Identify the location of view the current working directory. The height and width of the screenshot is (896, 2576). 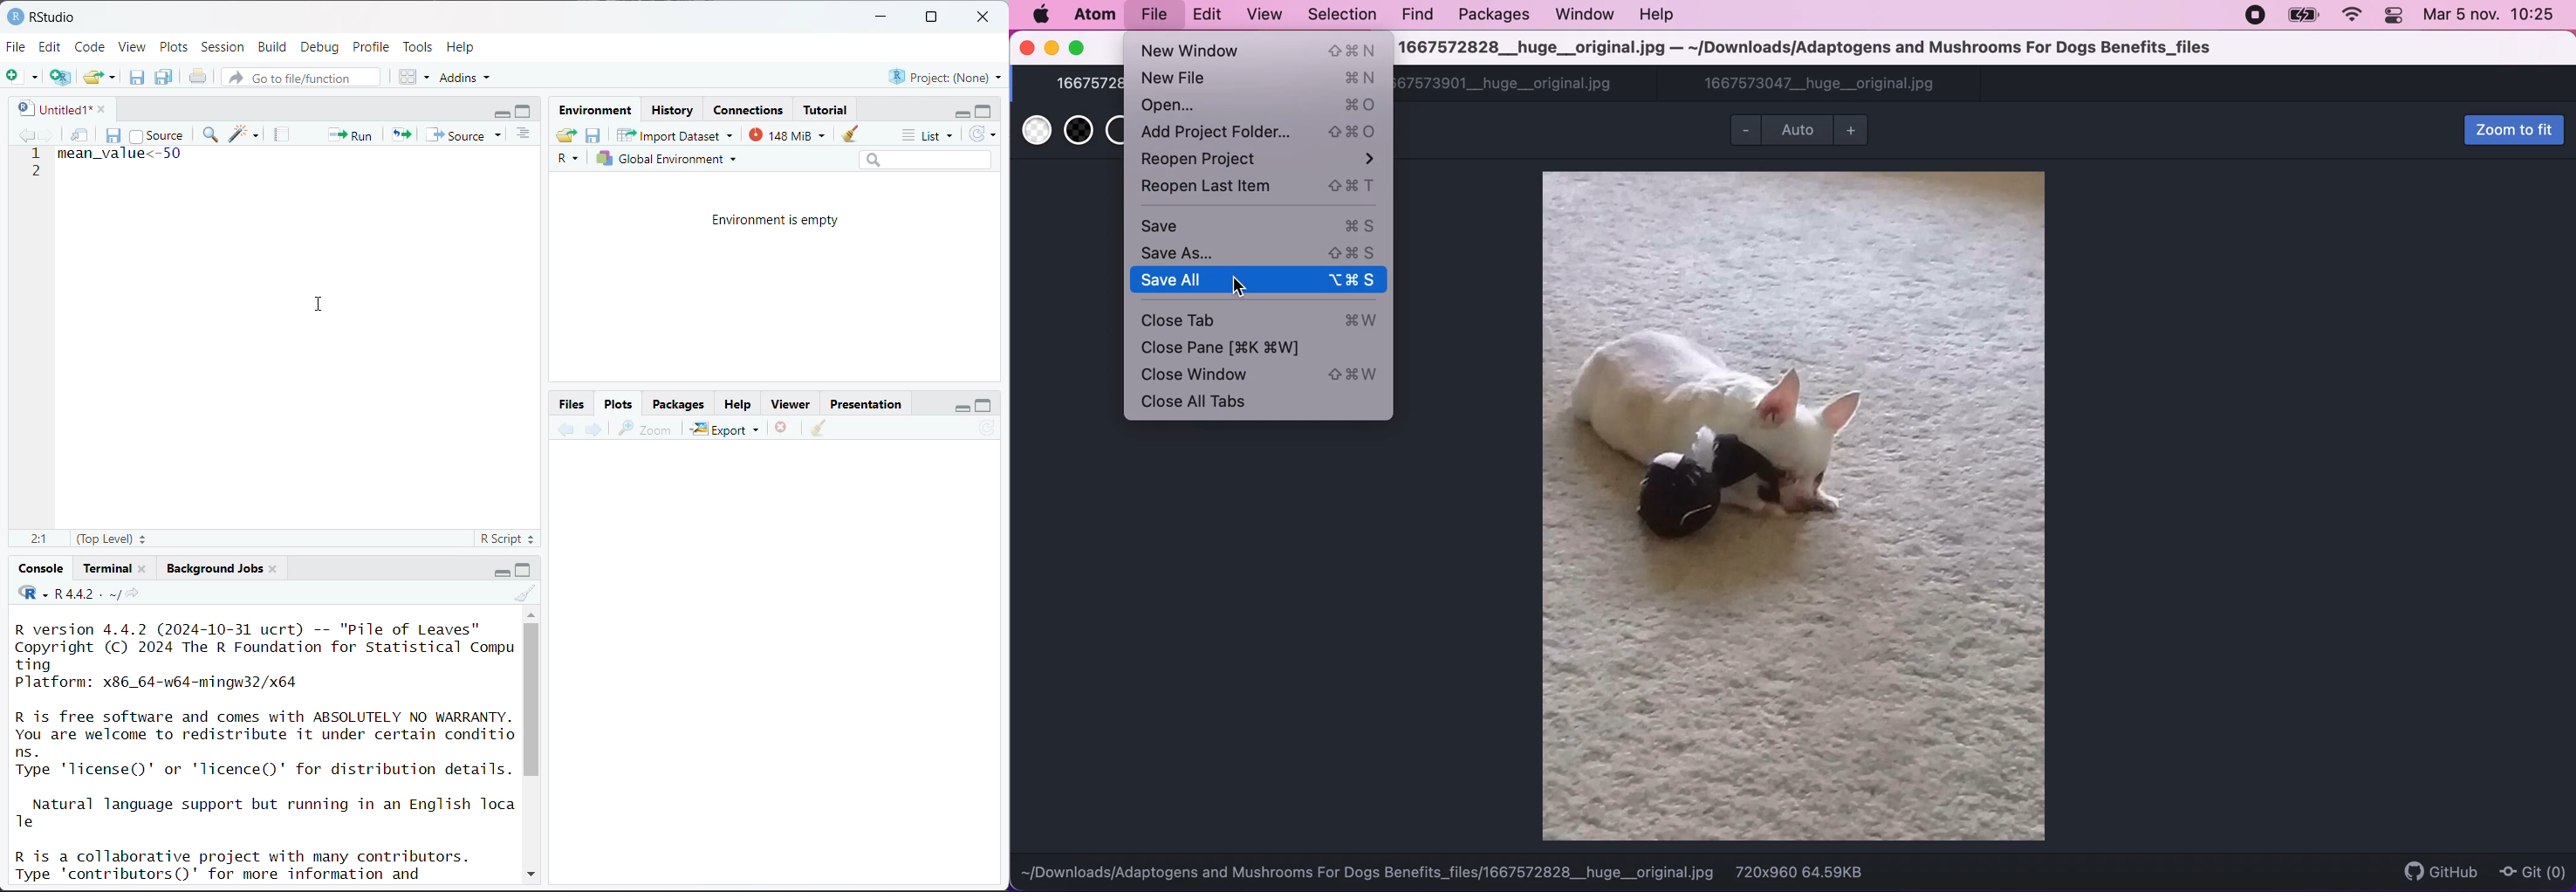
(132, 594).